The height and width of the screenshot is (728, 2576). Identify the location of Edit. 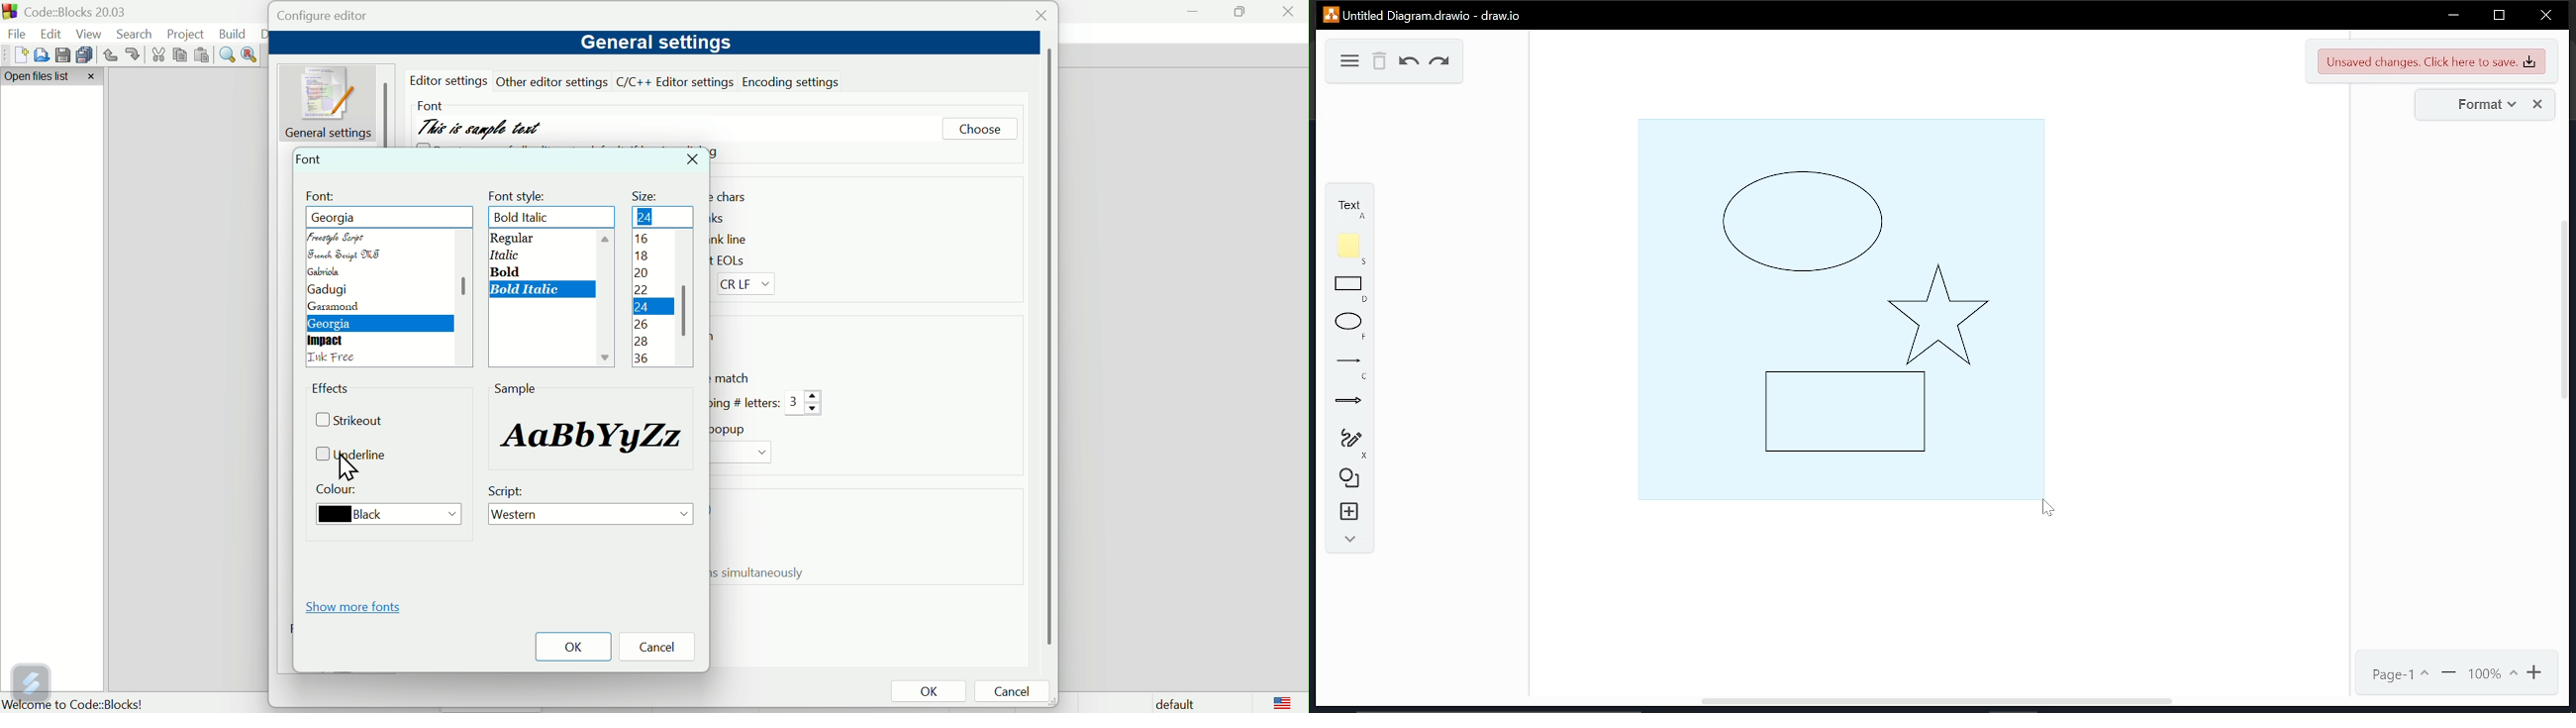
(53, 32).